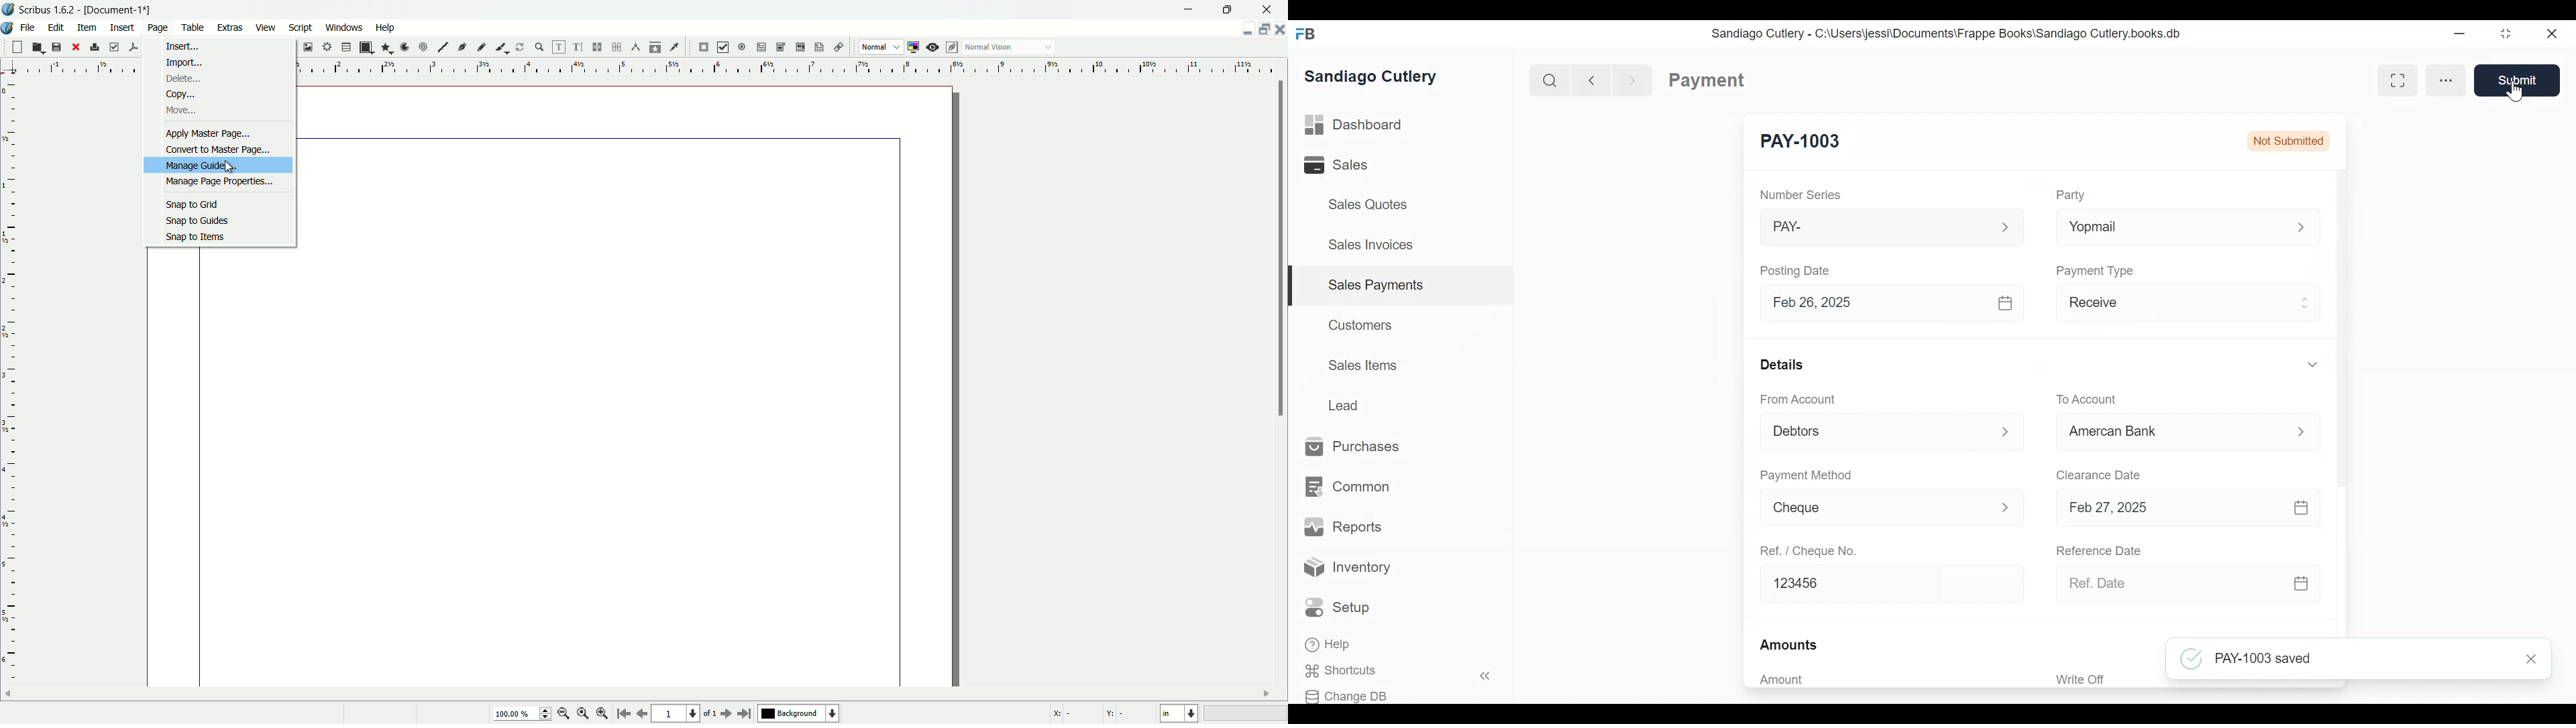  What do you see at coordinates (1876, 430) in the screenshot?
I see `Debtors` at bounding box center [1876, 430].